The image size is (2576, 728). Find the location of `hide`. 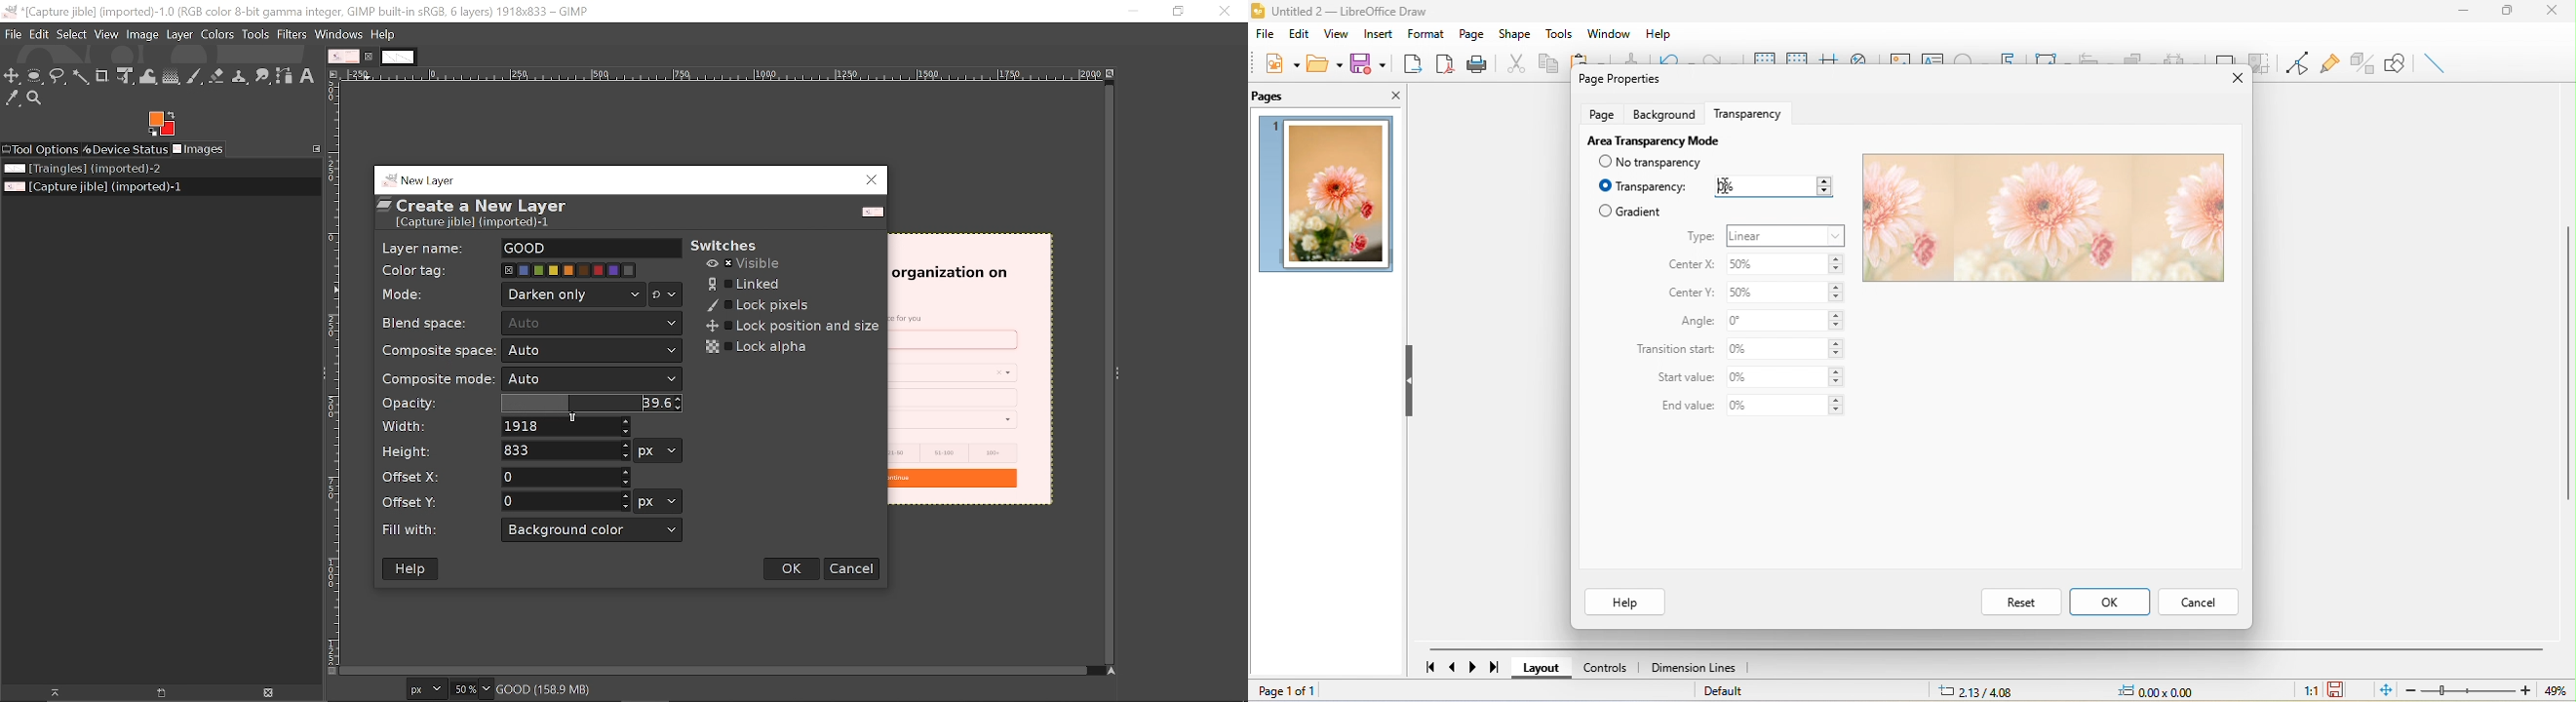

hide is located at coordinates (1412, 383).